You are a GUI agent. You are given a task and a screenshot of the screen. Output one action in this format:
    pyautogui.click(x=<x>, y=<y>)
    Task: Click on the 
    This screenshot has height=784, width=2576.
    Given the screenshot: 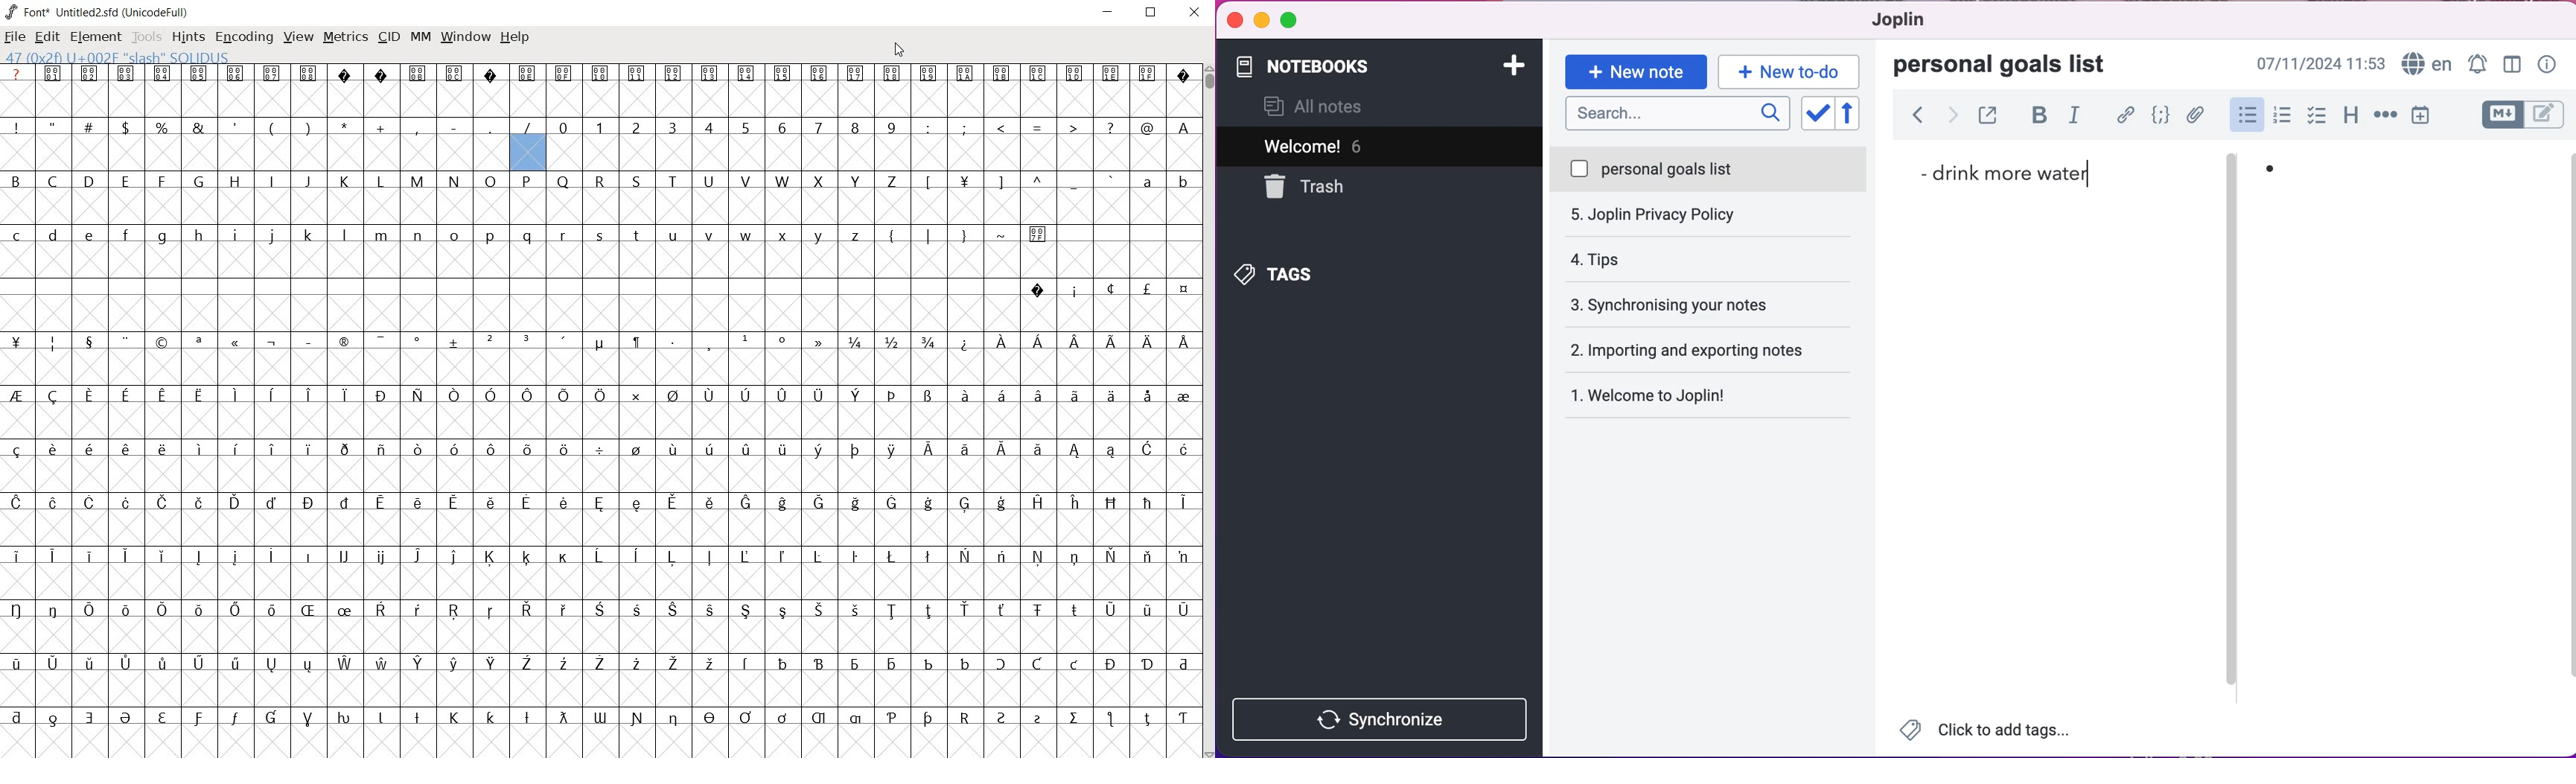 What is the action you would take?
    pyautogui.click(x=598, y=716)
    